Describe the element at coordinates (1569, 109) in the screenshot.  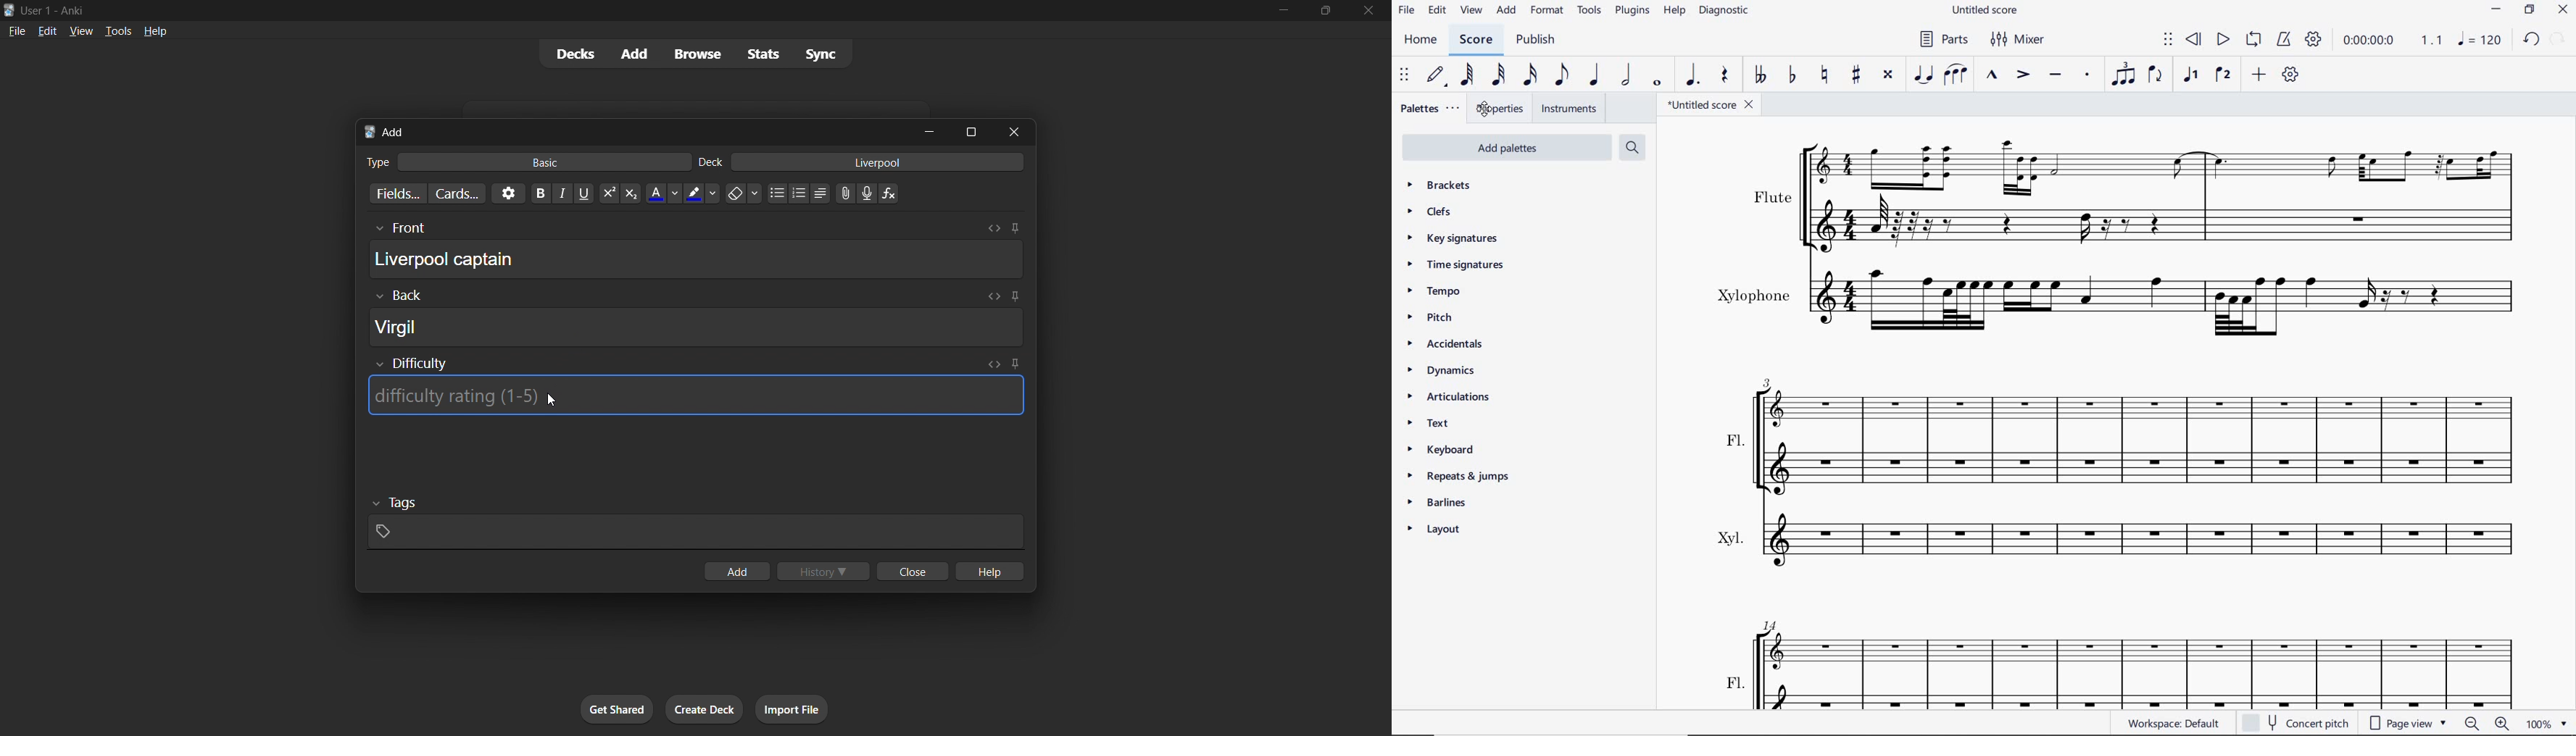
I see `INSTRUMENTS` at that location.